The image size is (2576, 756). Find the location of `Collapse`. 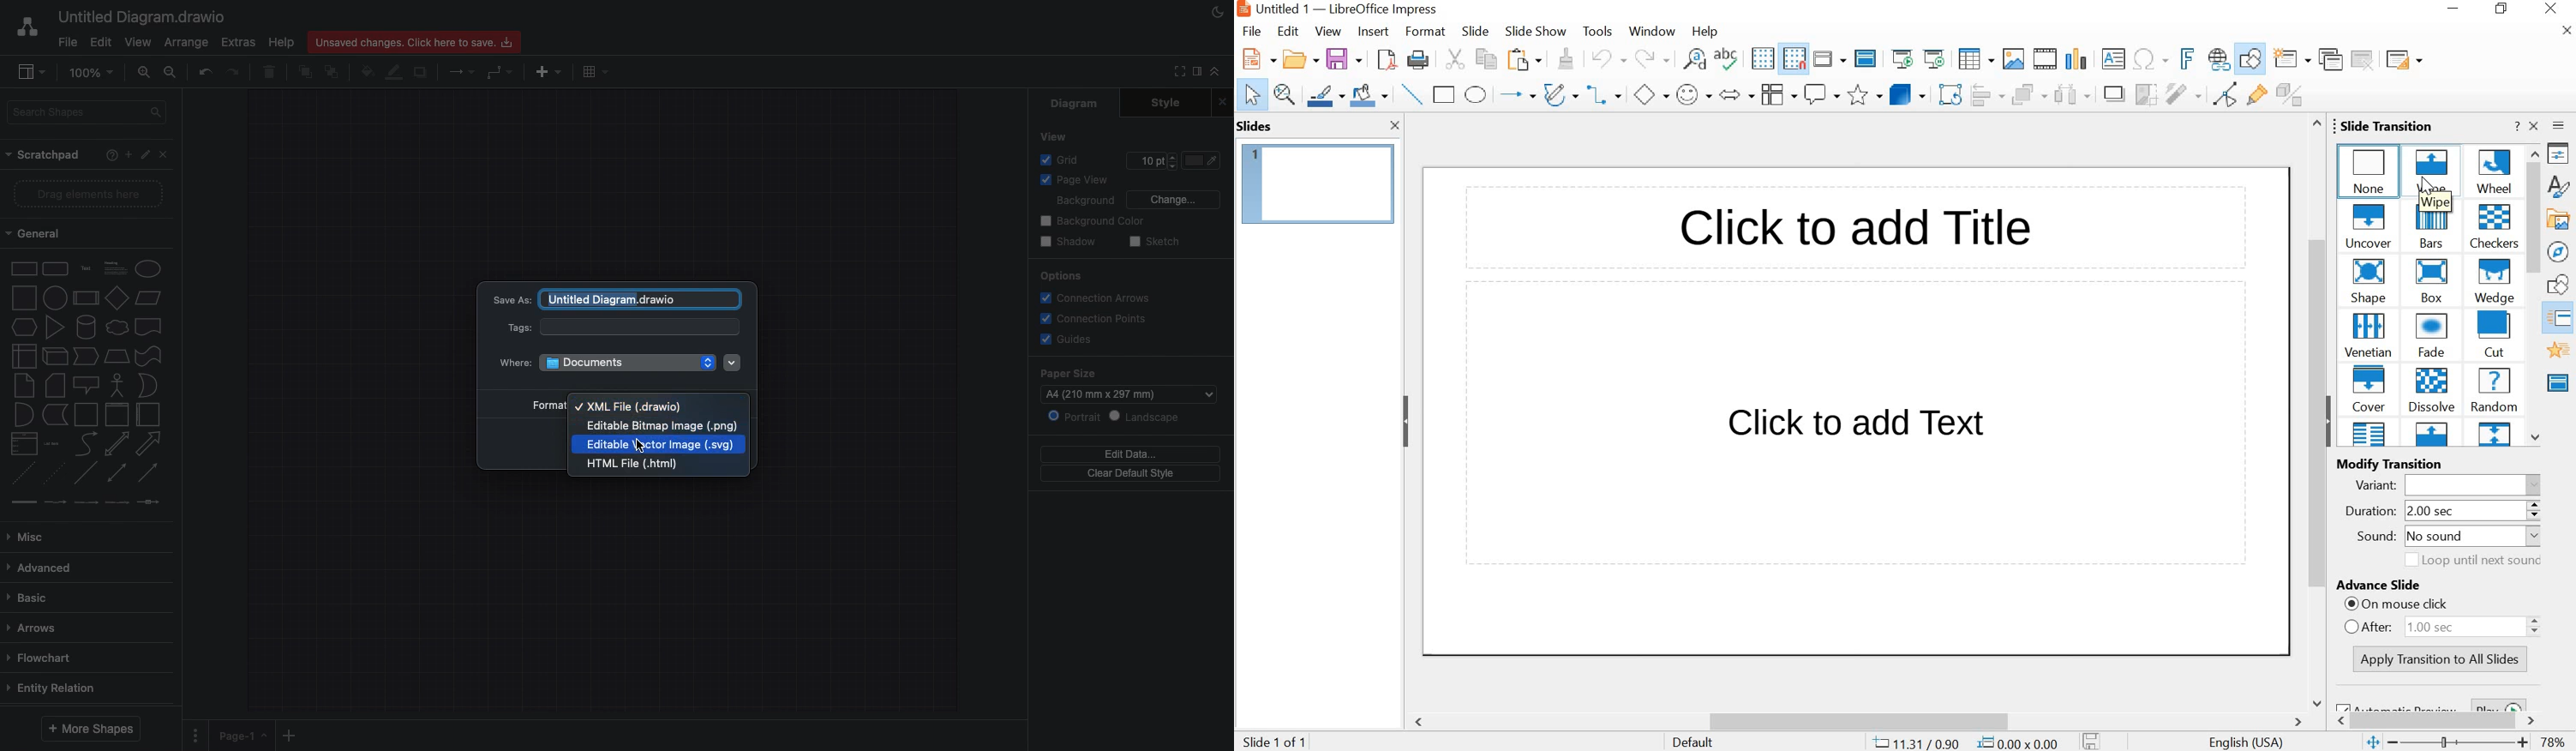

Collapse is located at coordinates (1215, 72).